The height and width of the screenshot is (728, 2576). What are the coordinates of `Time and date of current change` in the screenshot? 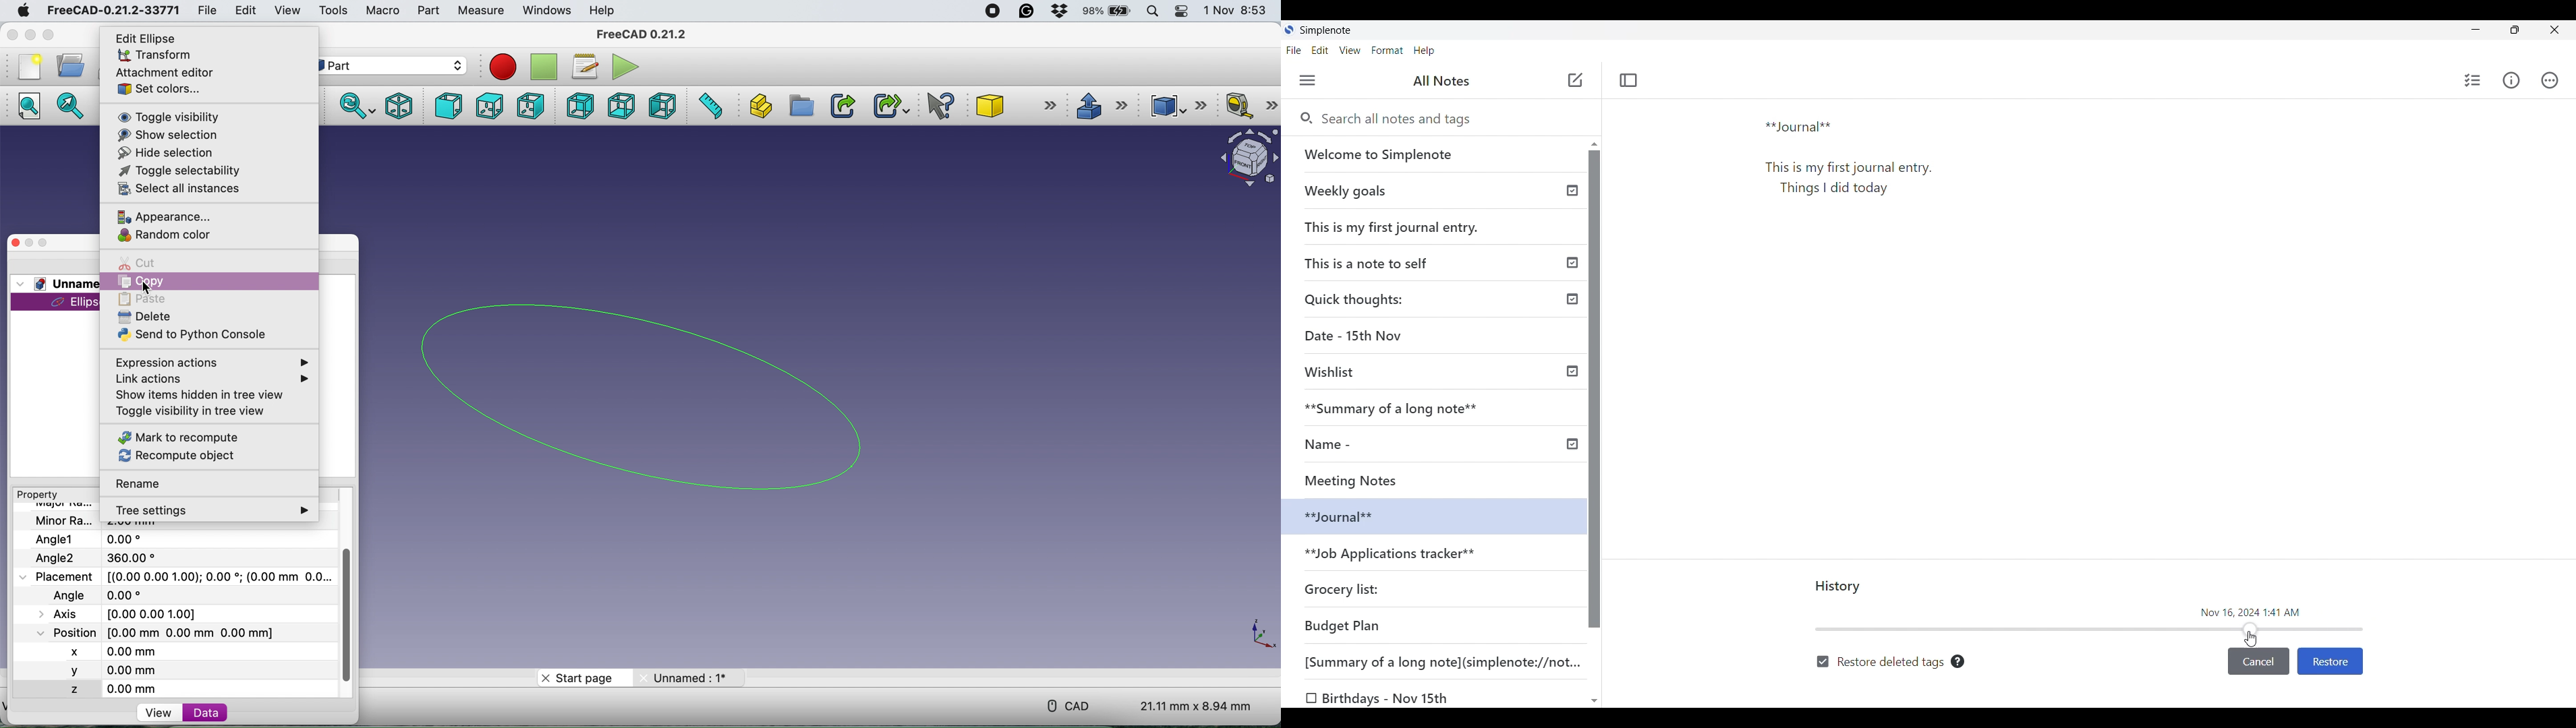 It's located at (2250, 611).